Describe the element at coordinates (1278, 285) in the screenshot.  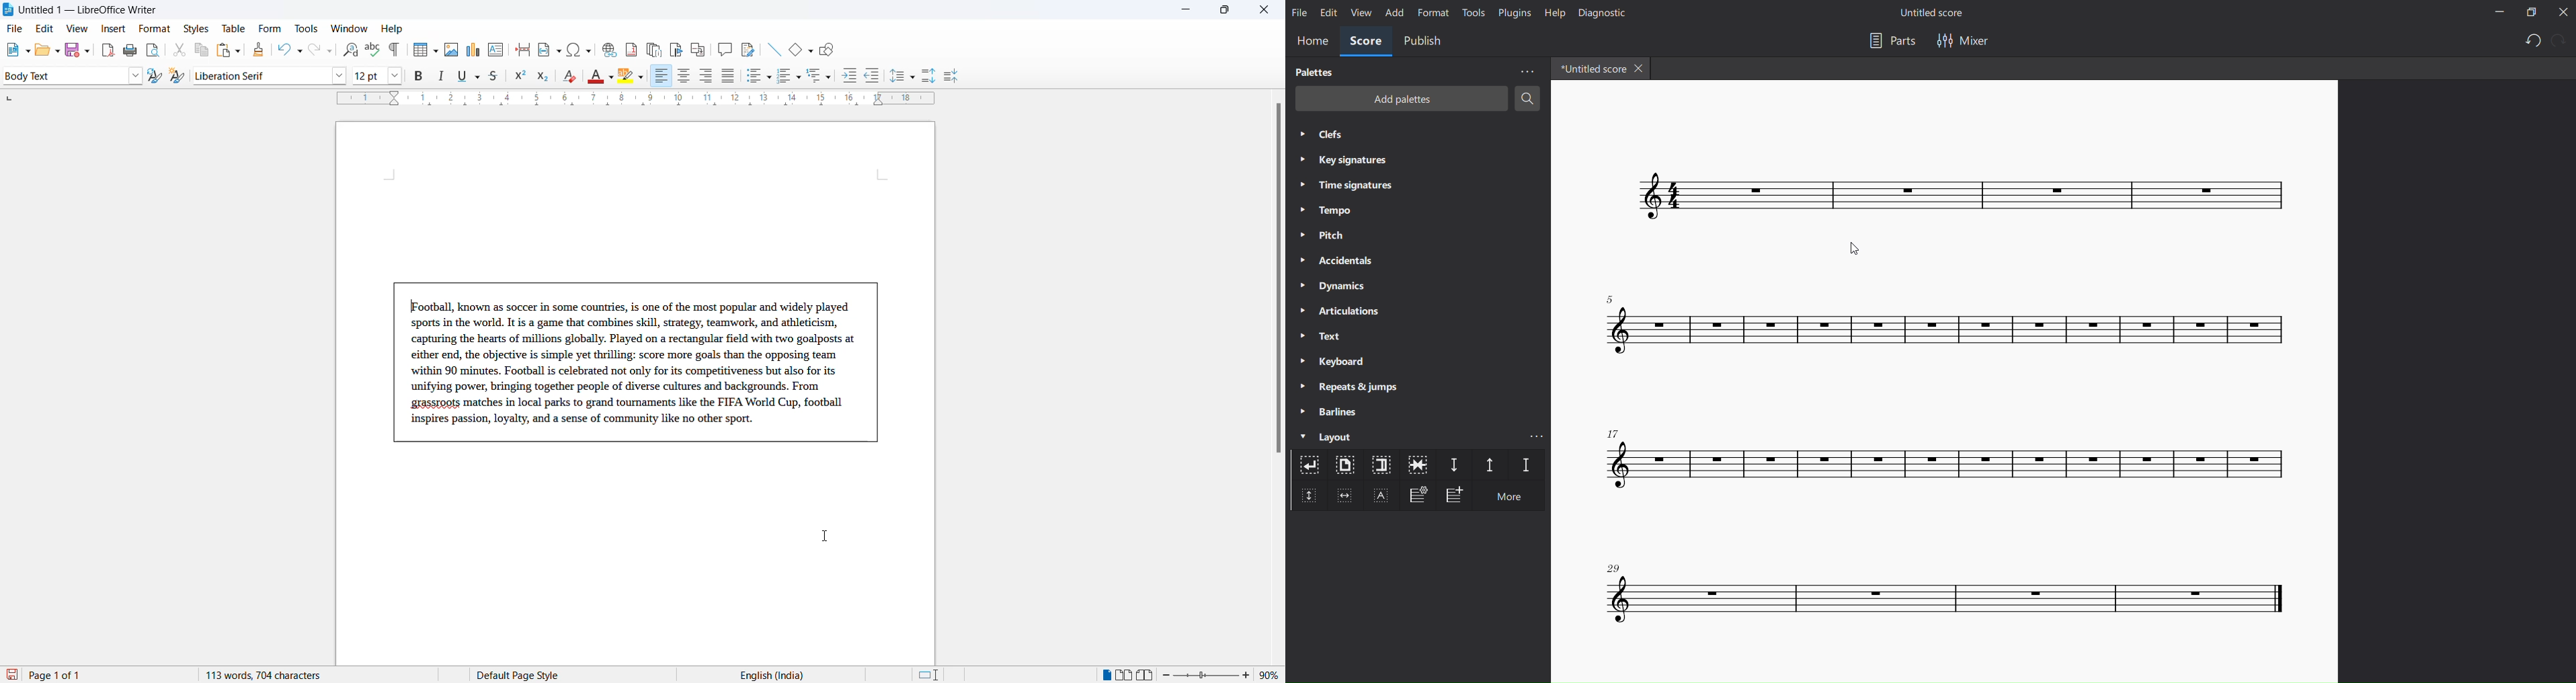
I see `scrollbar` at that location.